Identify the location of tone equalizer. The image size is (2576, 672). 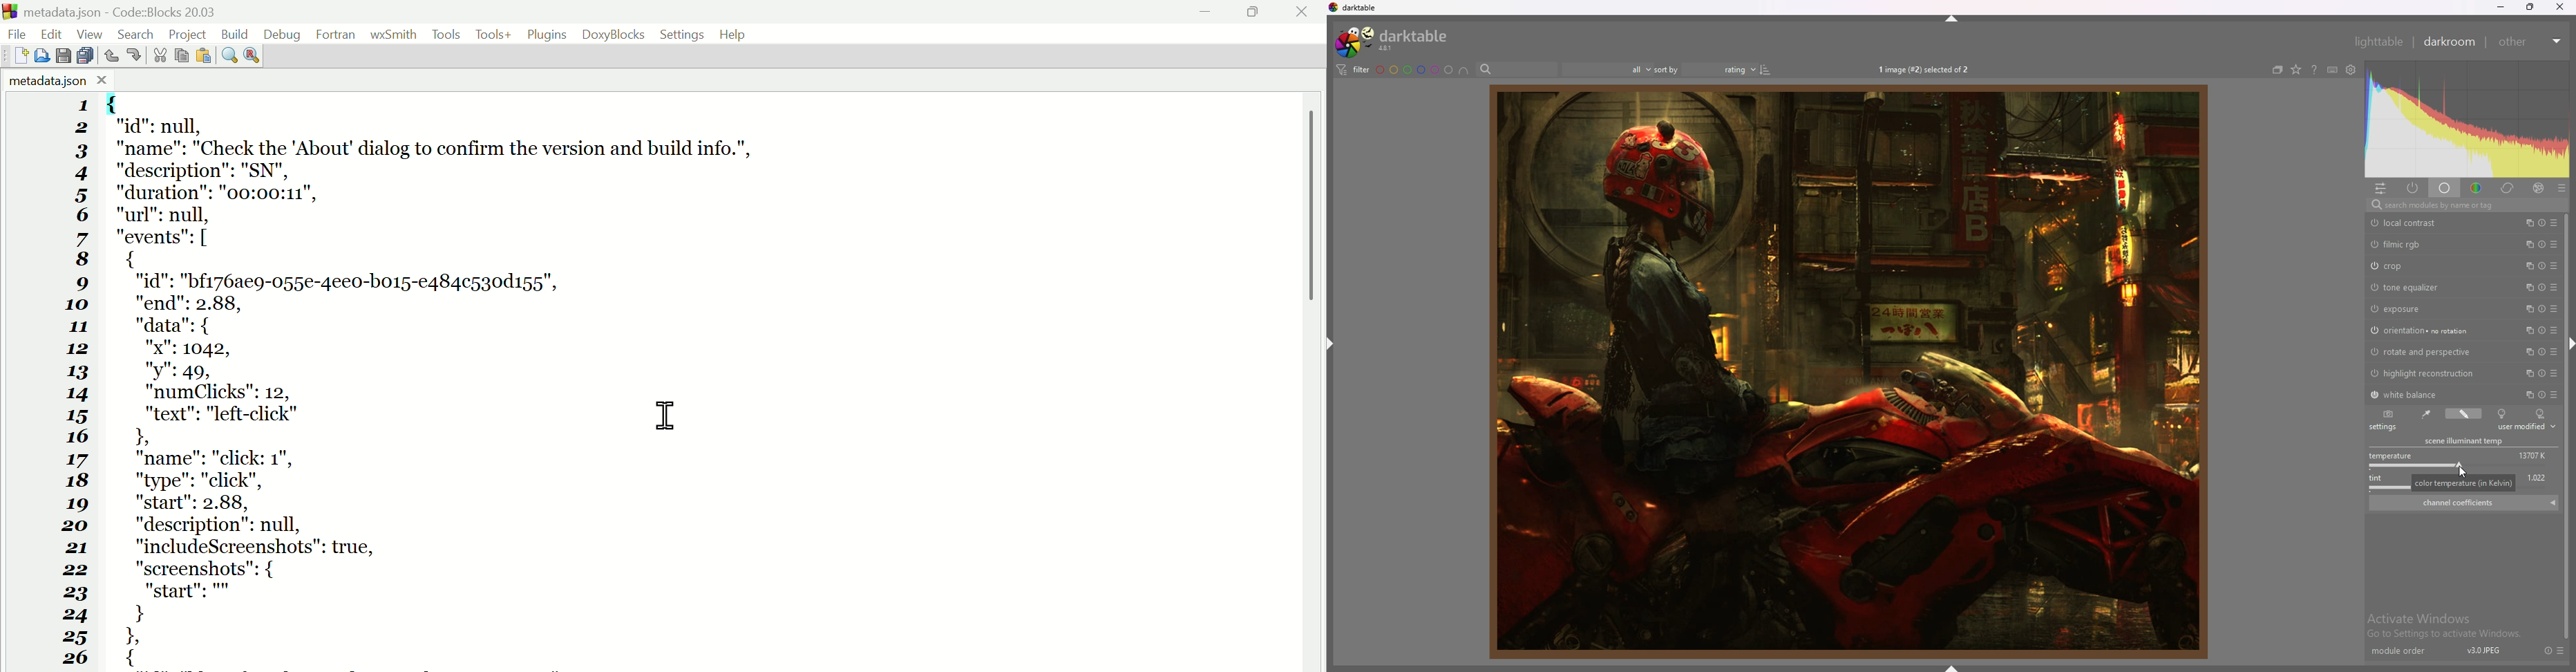
(2415, 287).